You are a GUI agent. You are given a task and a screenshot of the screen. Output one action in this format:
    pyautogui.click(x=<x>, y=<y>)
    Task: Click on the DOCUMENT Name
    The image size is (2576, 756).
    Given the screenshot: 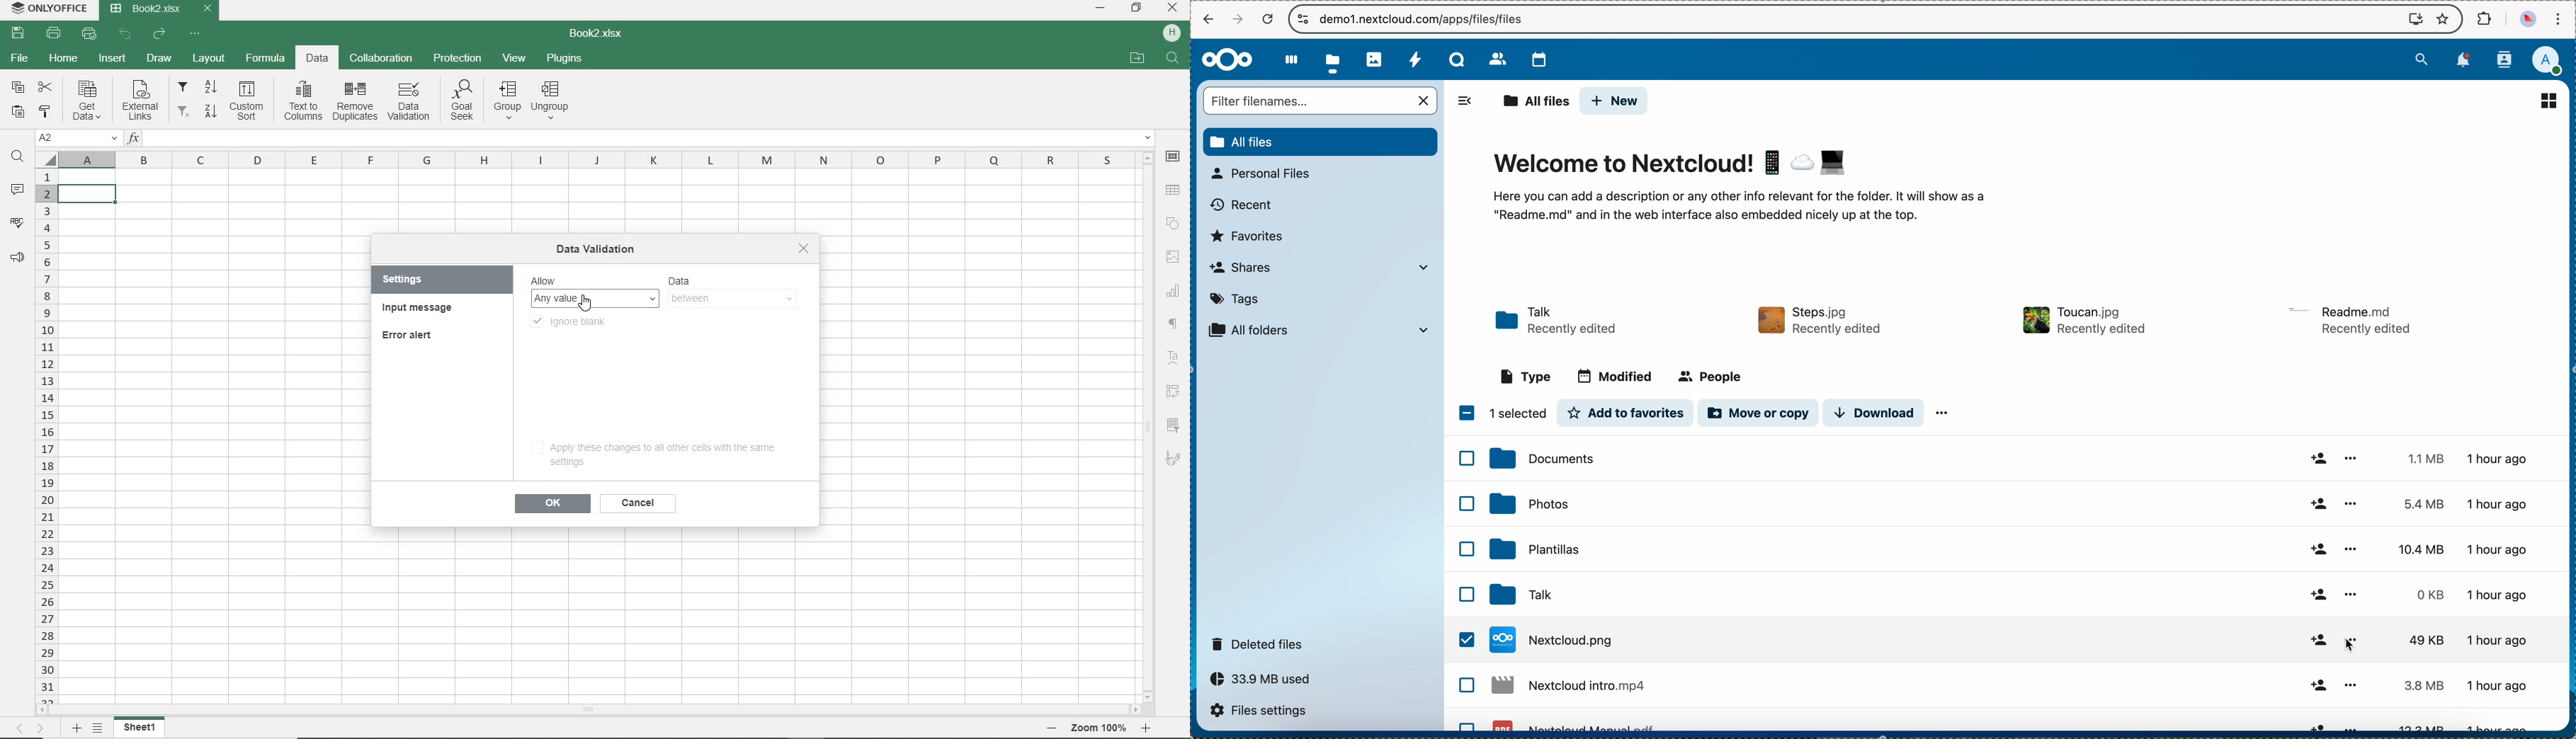 What is the action you would take?
    pyautogui.click(x=145, y=9)
    